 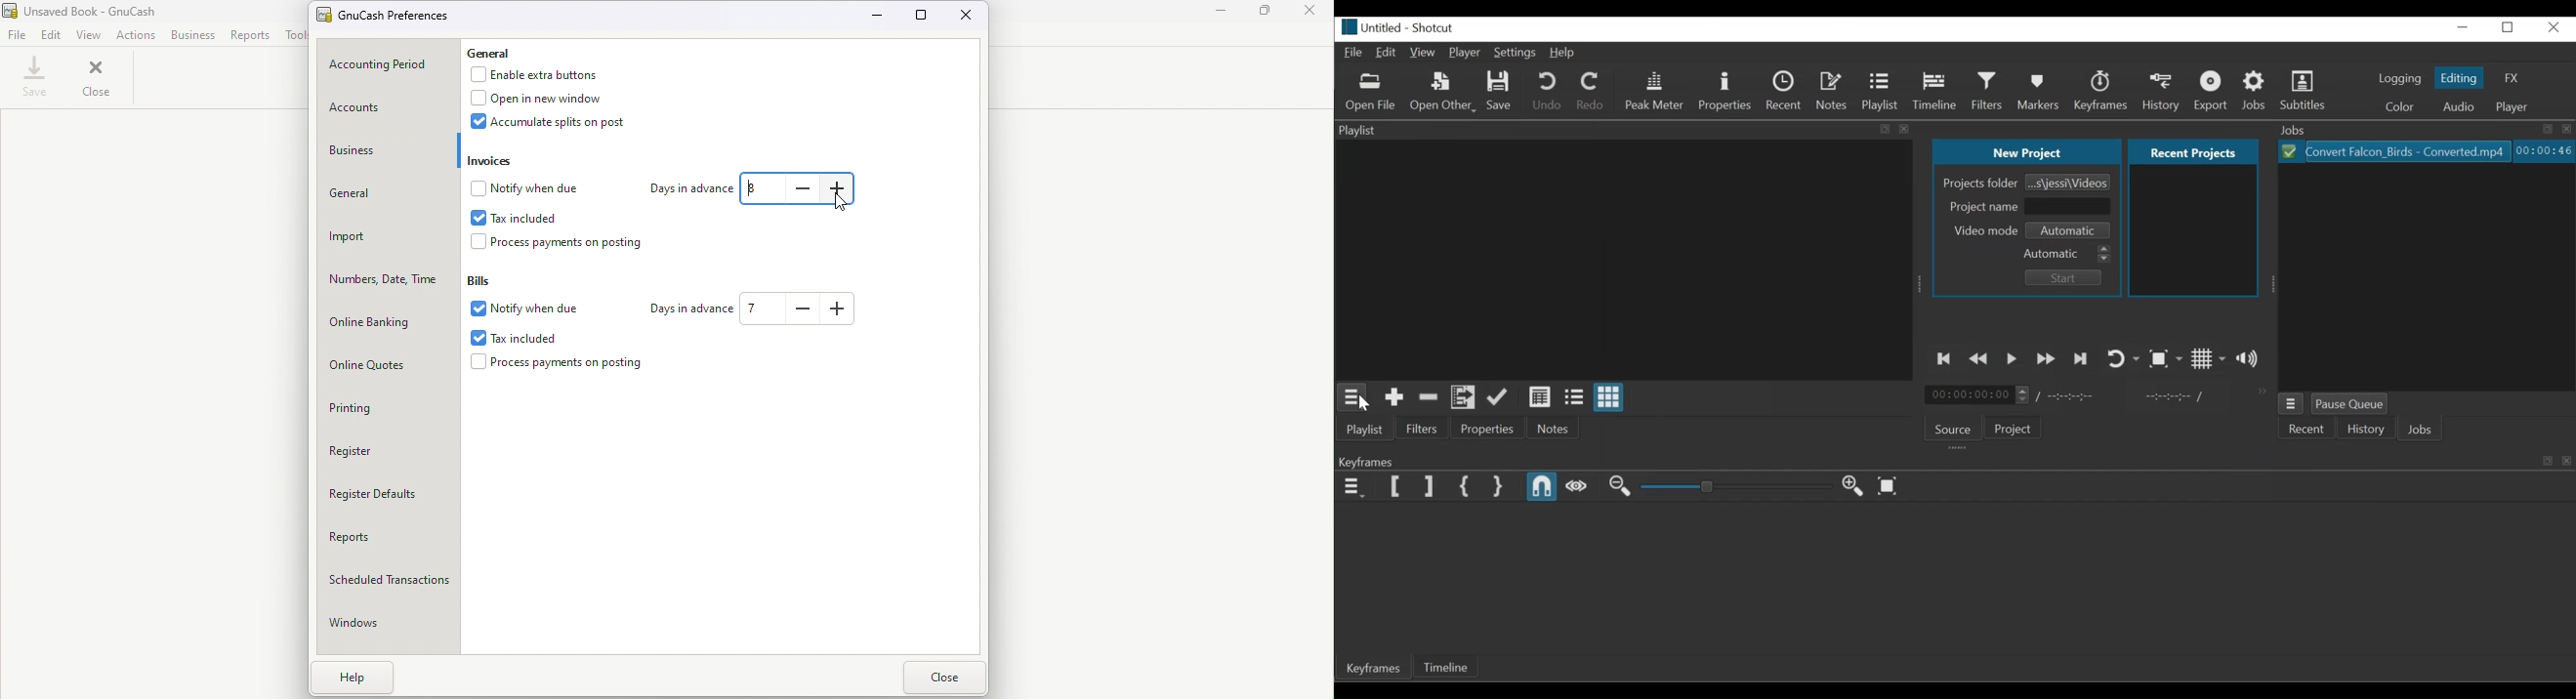 What do you see at coordinates (355, 679) in the screenshot?
I see `Help` at bounding box center [355, 679].